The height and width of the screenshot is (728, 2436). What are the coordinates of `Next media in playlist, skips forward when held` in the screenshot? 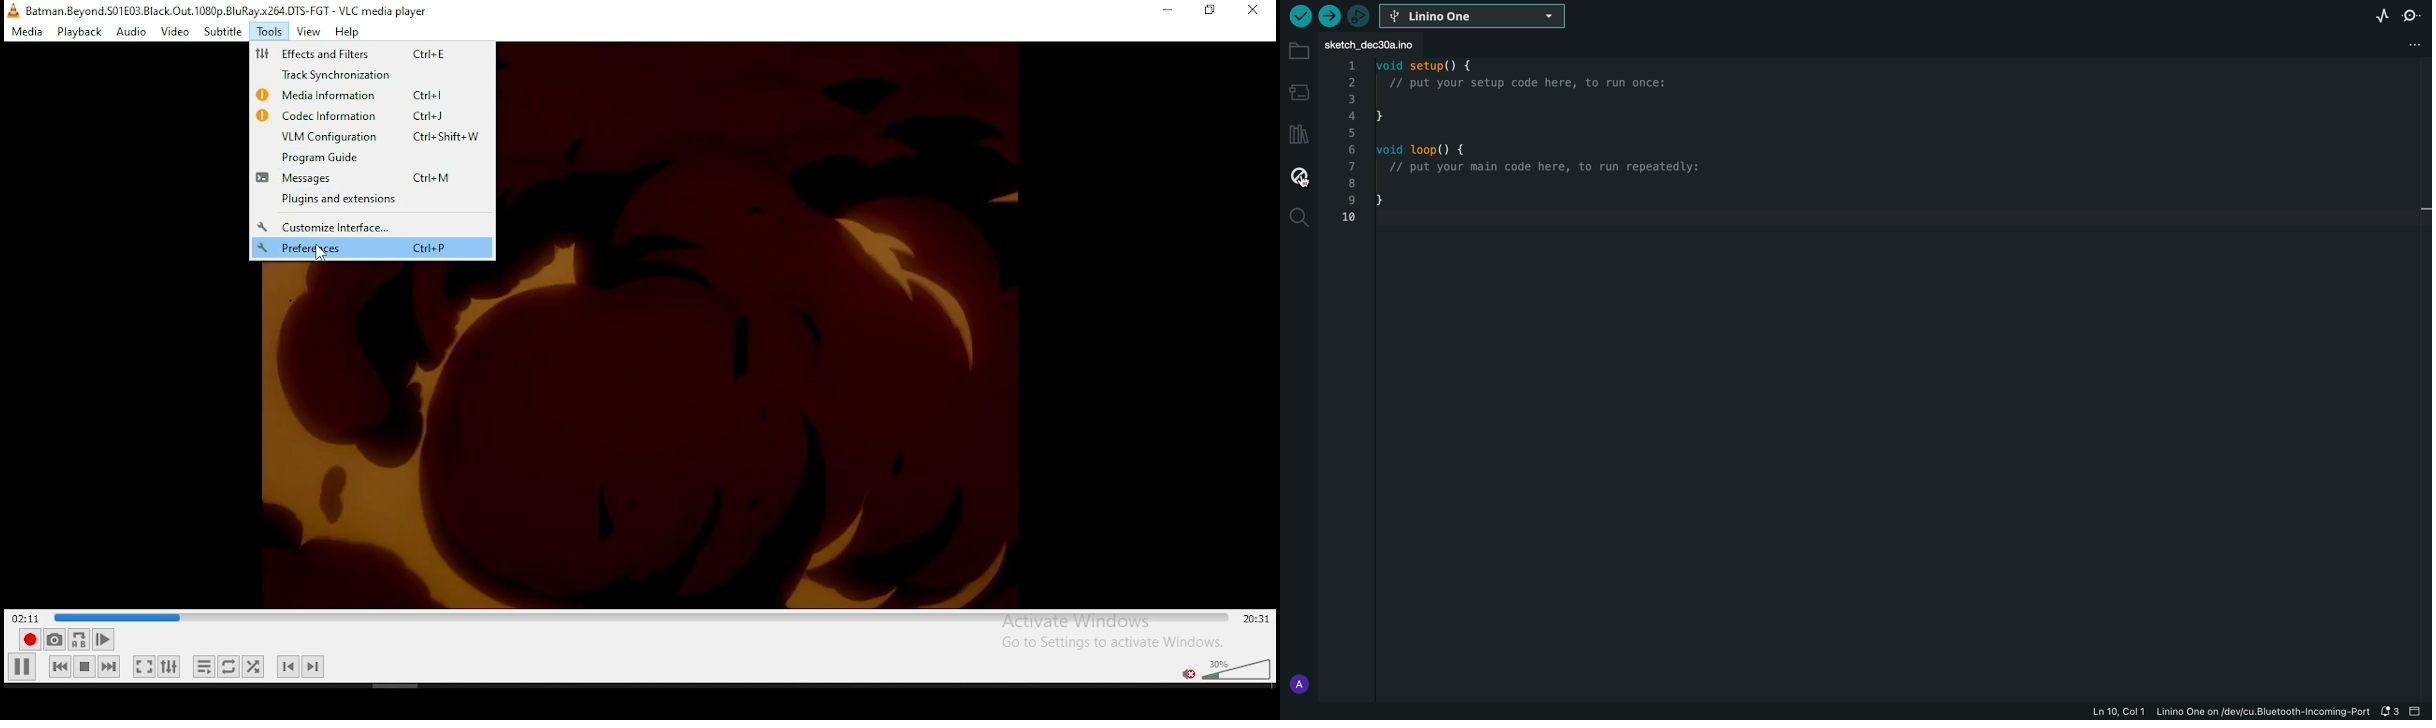 It's located at (108, 667).